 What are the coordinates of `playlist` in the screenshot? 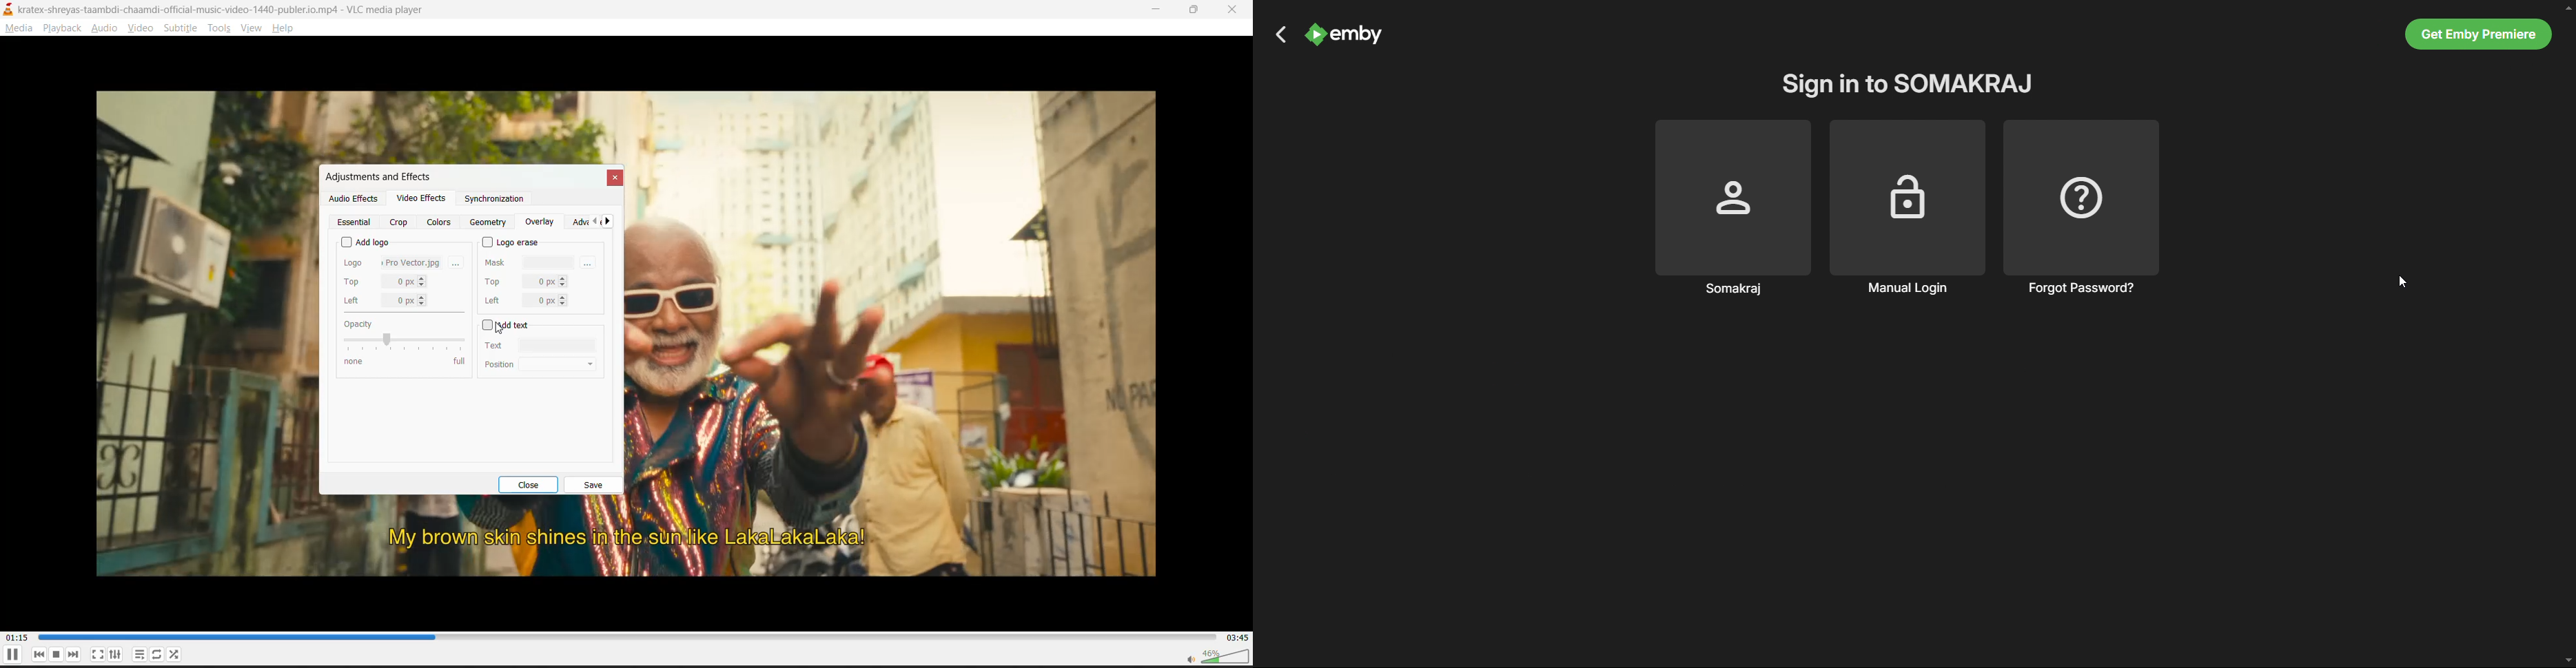 It's located at (138, 654).